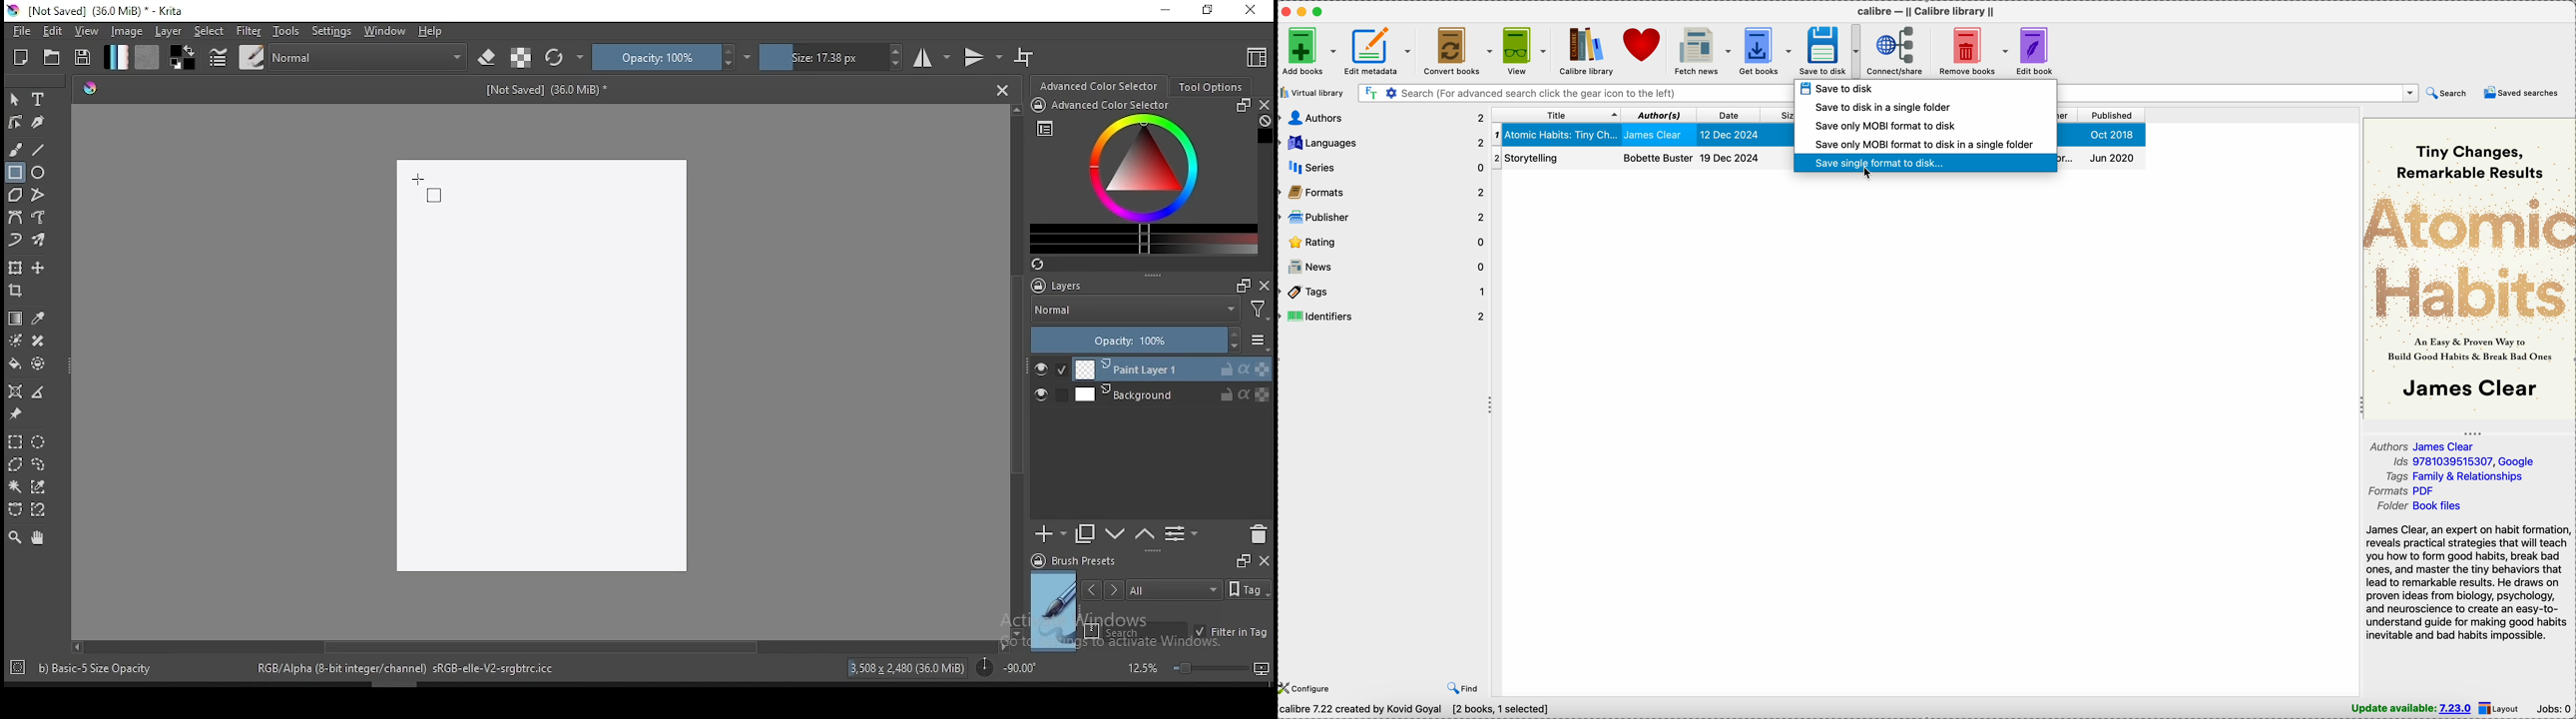  Describe the element at coordinates (39, 171) in the screenshot. I see `ellipse tool` at that location.